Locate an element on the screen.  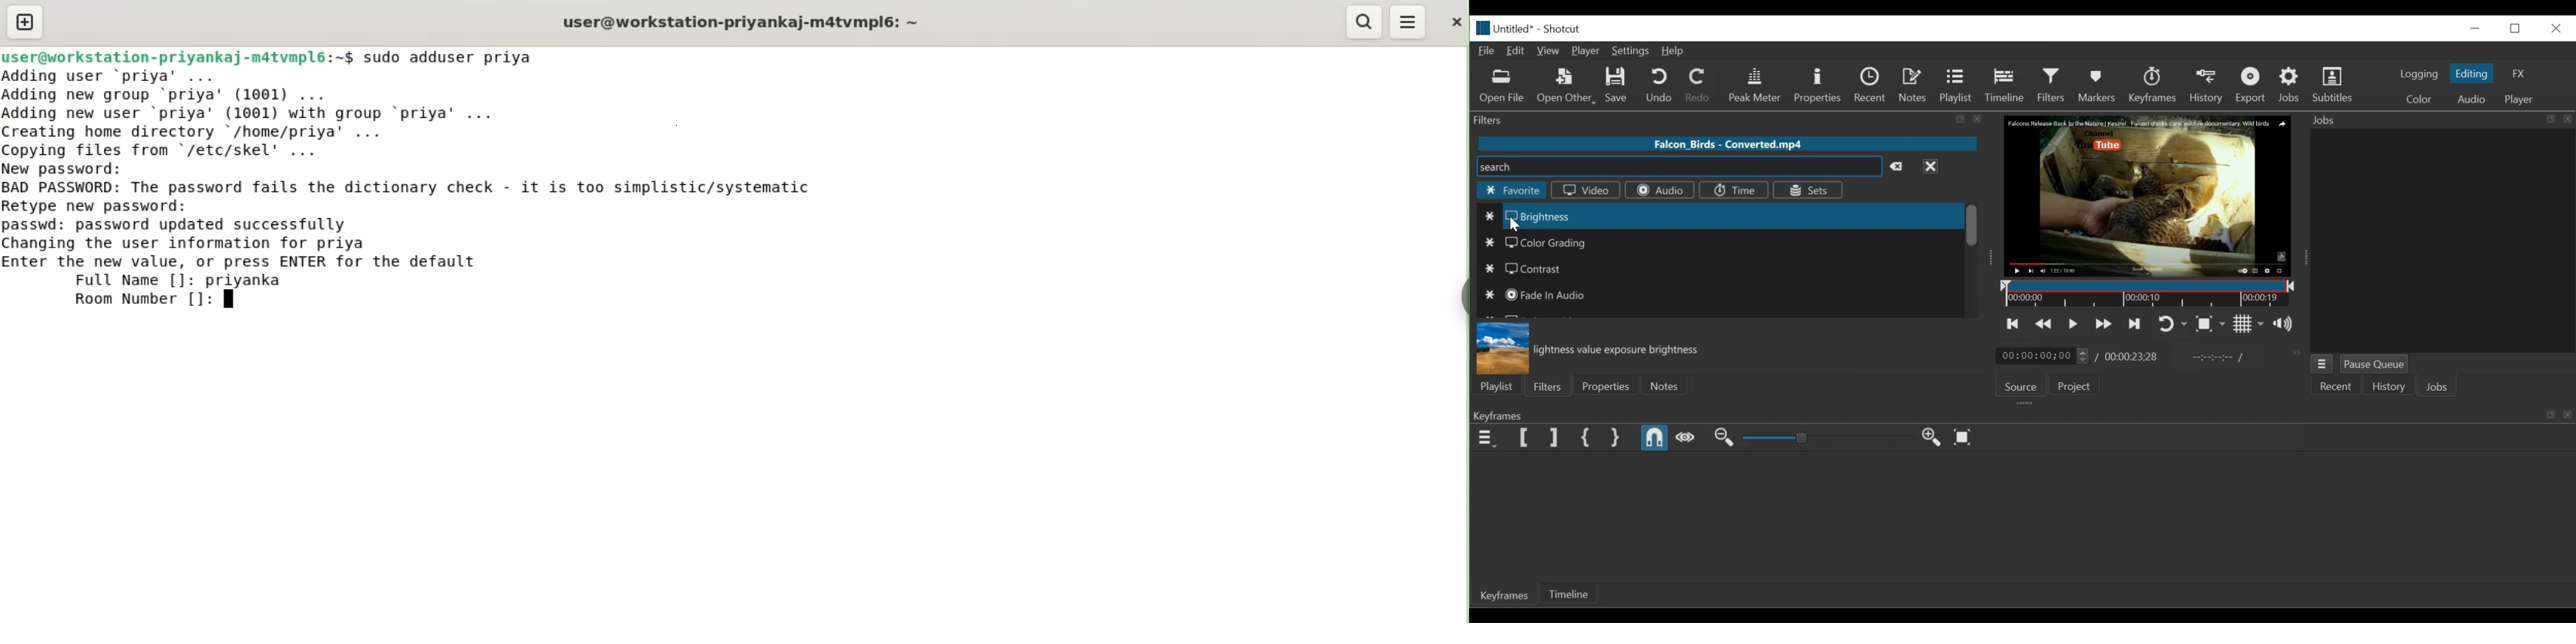
Zoom keyframe out  is located at coordinates (1933, 438).